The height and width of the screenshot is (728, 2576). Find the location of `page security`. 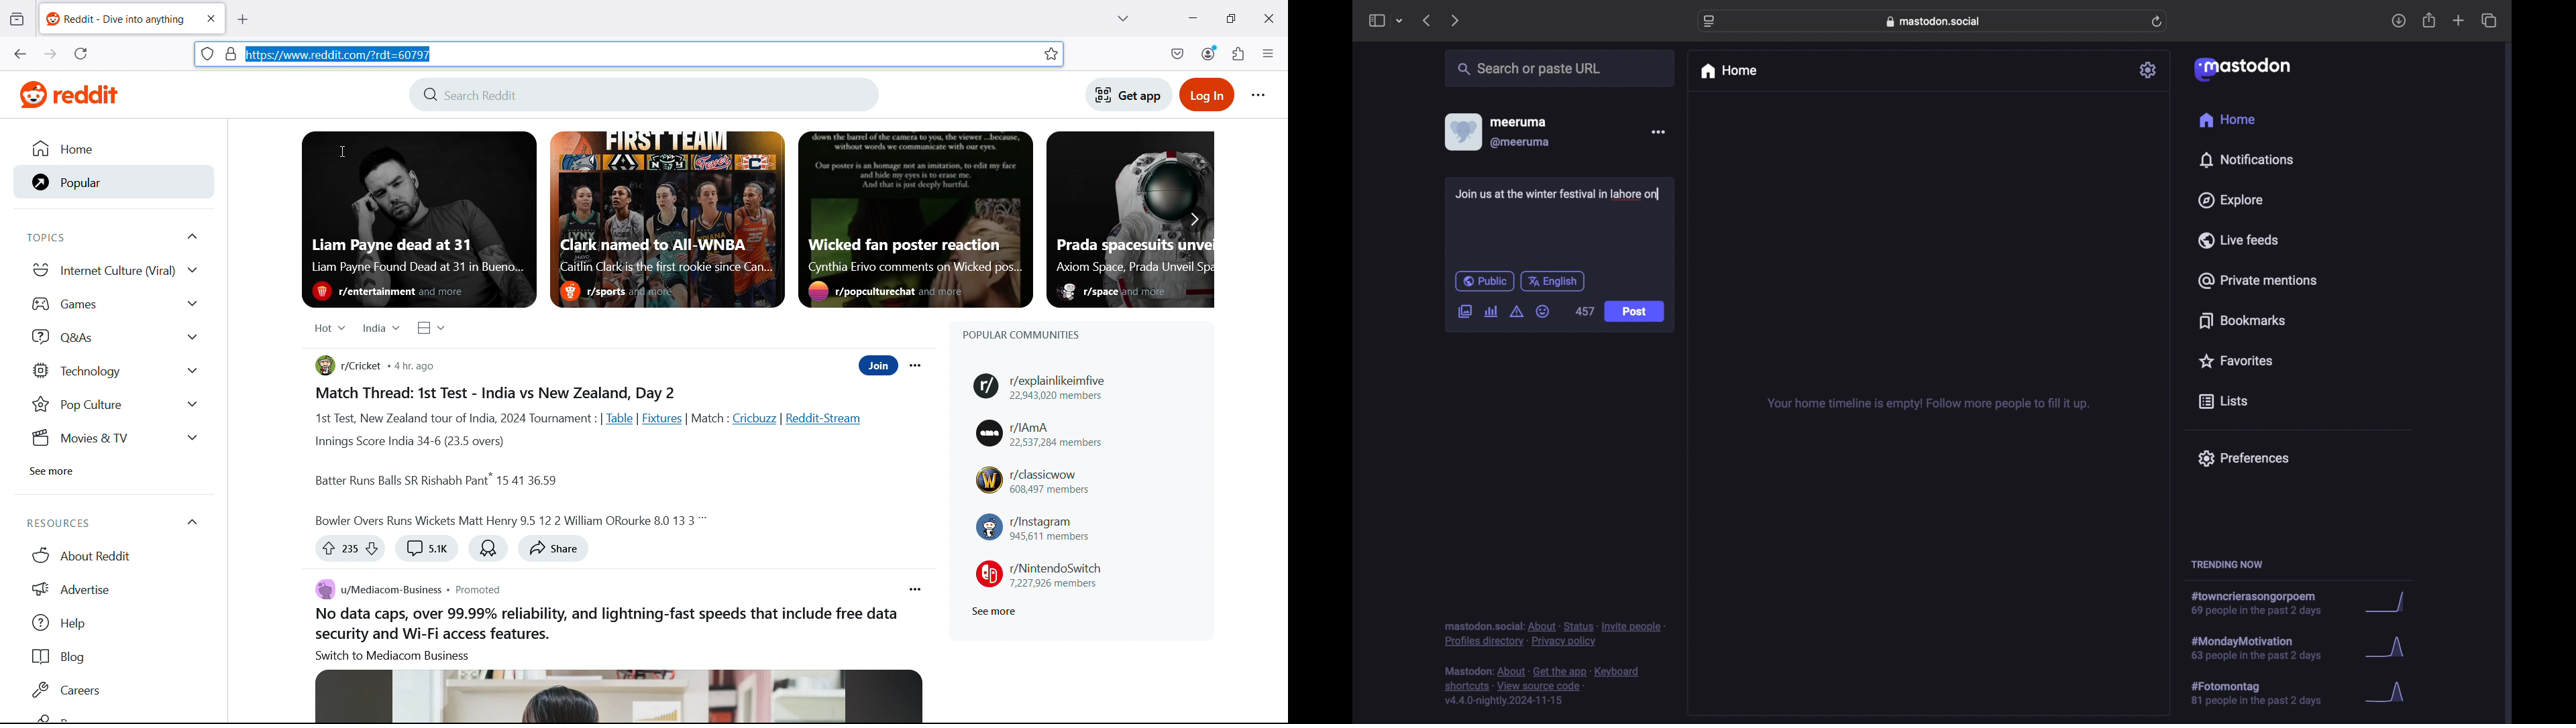

page security is located at coordinates (231, 53).